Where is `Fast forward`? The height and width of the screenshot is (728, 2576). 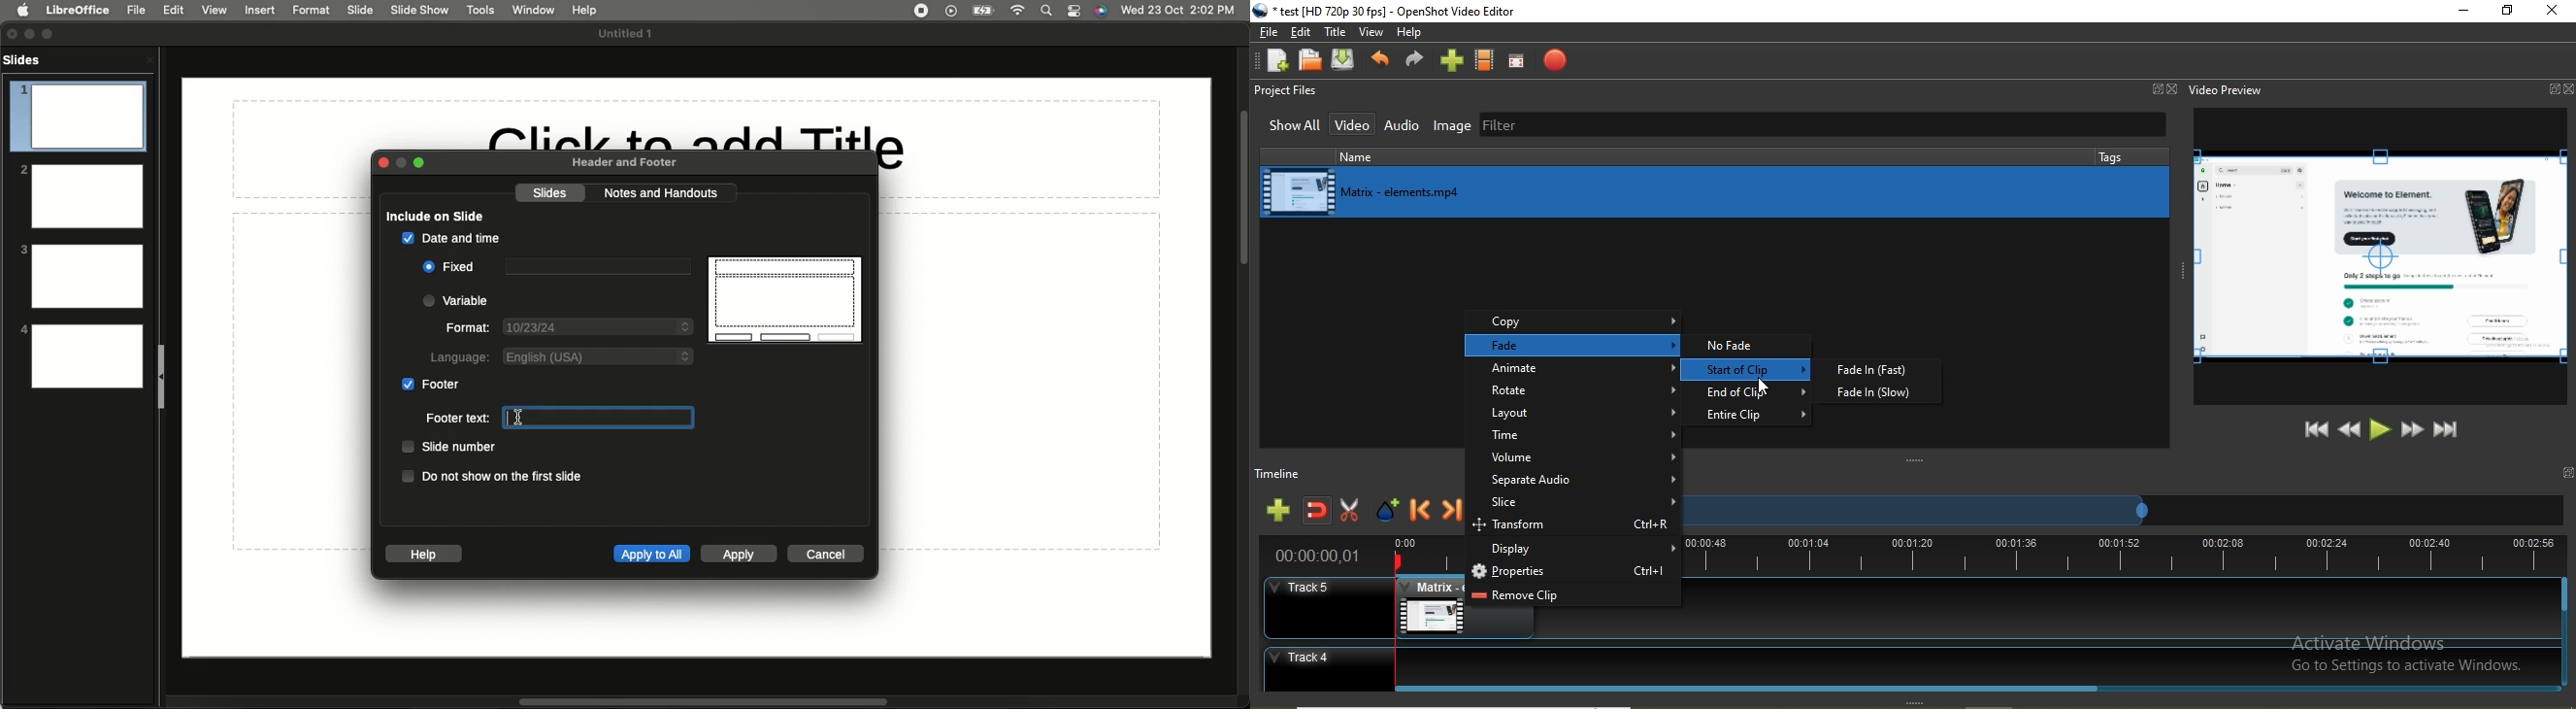
Fast forward is located at coordinates (2413, 430).